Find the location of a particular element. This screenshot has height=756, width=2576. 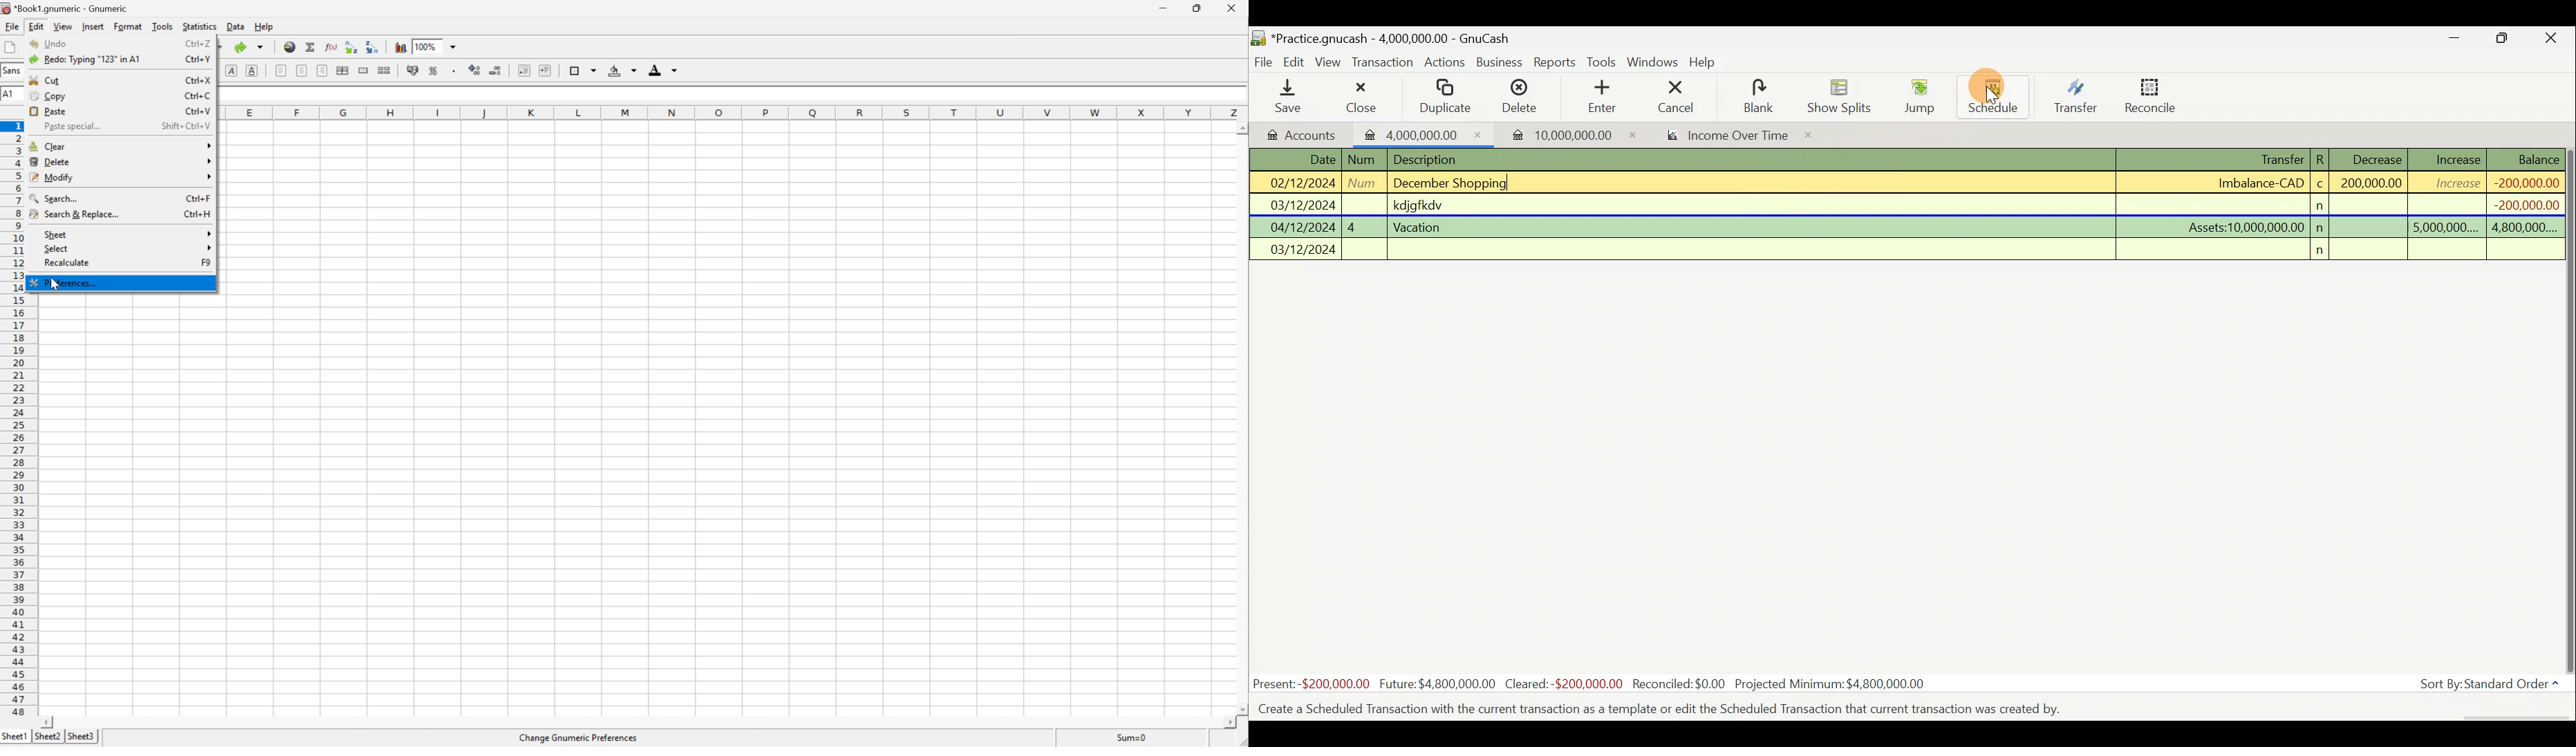

scroll left is located at coordinates (60, 723).